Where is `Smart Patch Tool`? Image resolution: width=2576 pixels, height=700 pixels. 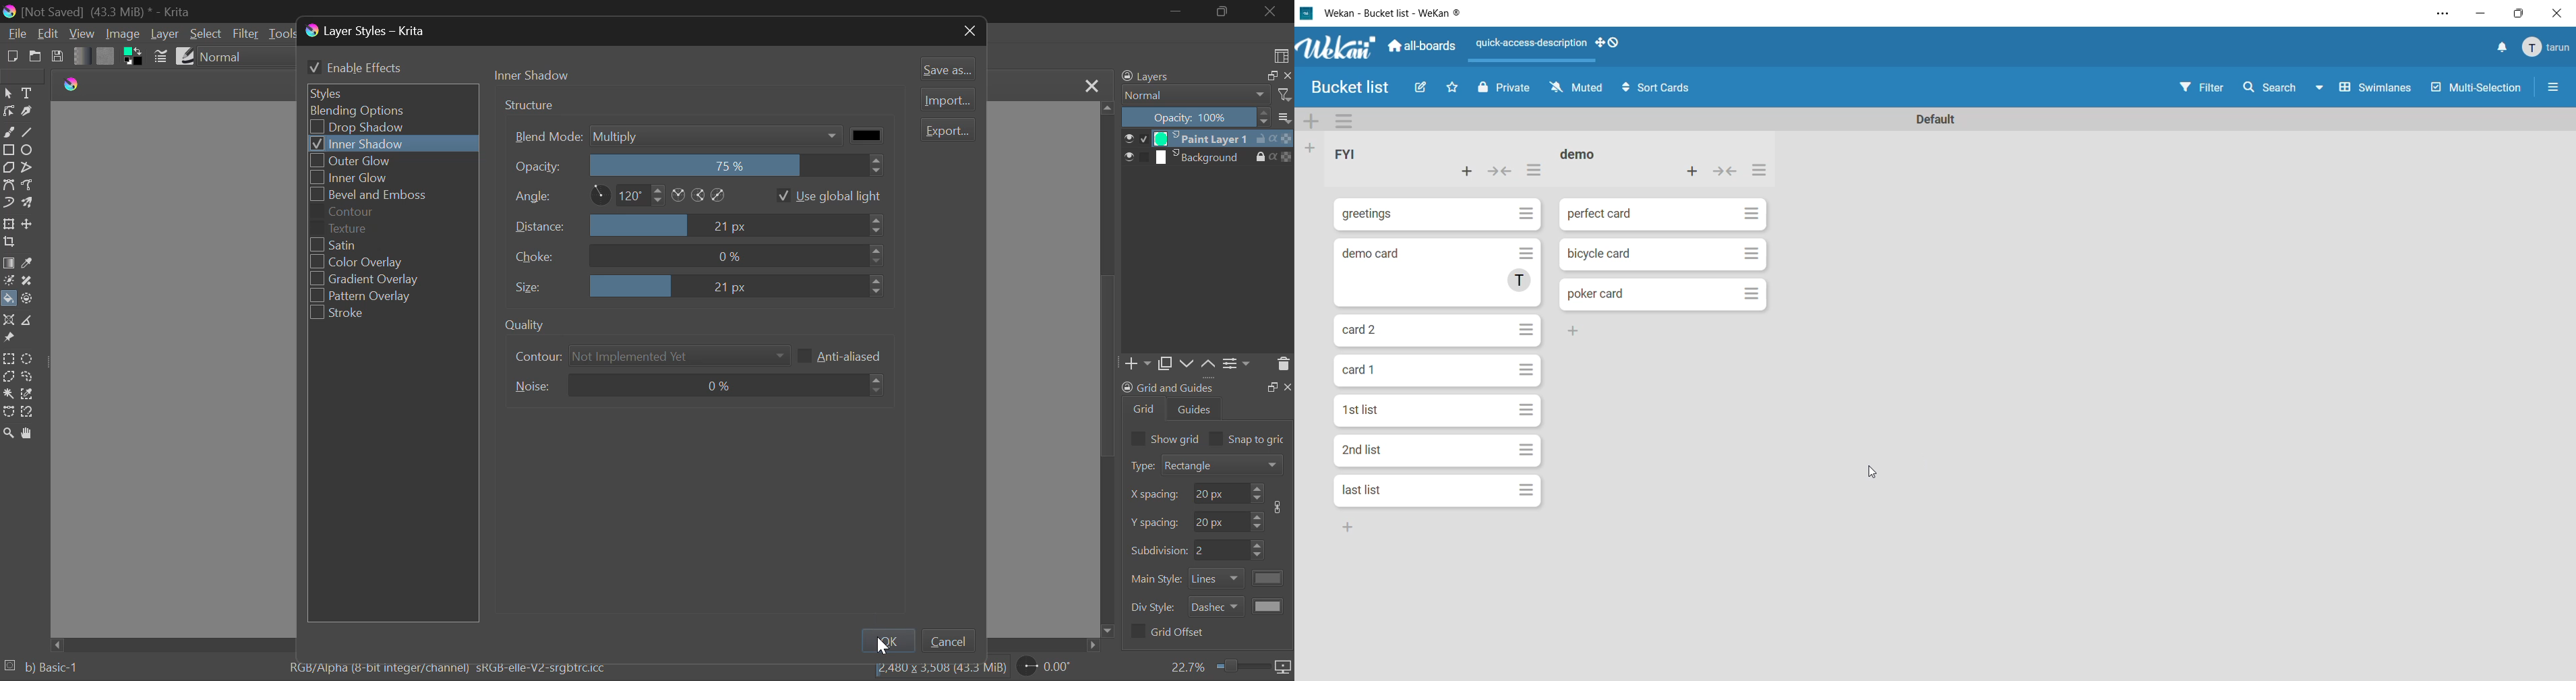
Smart Patch Tool is located at coordinates (28, 281).